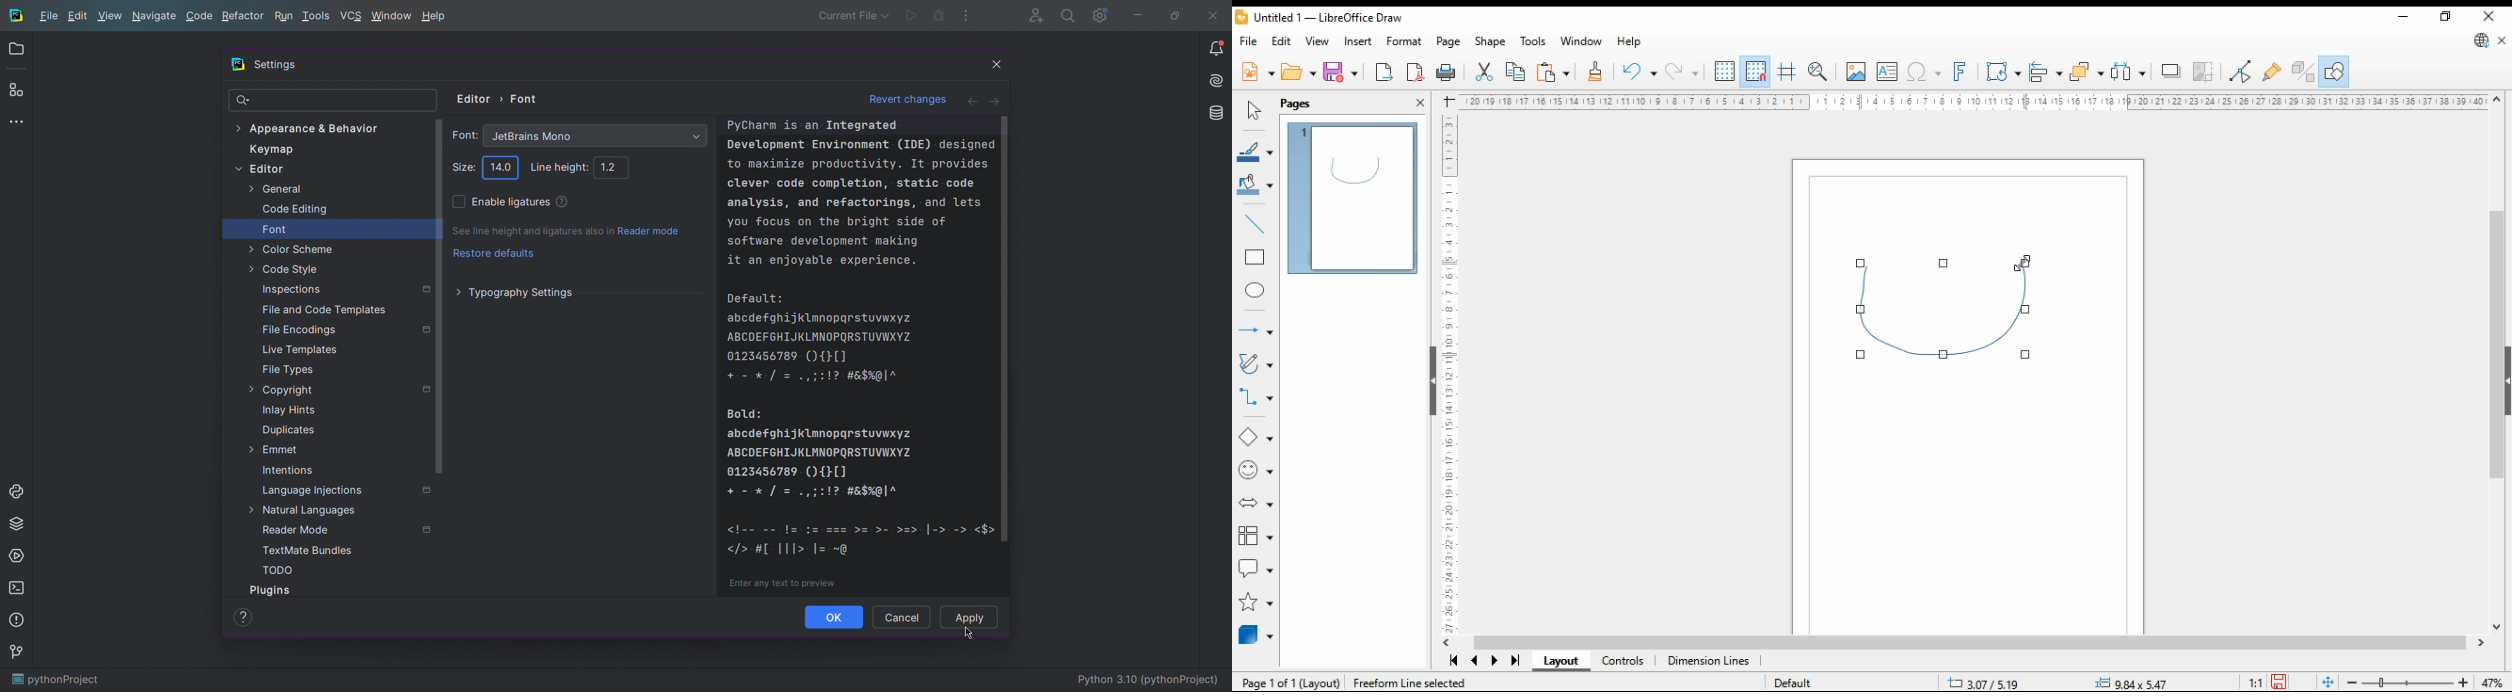  Describe the element at coordinates (1282, 41) in the screenshot. I see `edit` at that location.